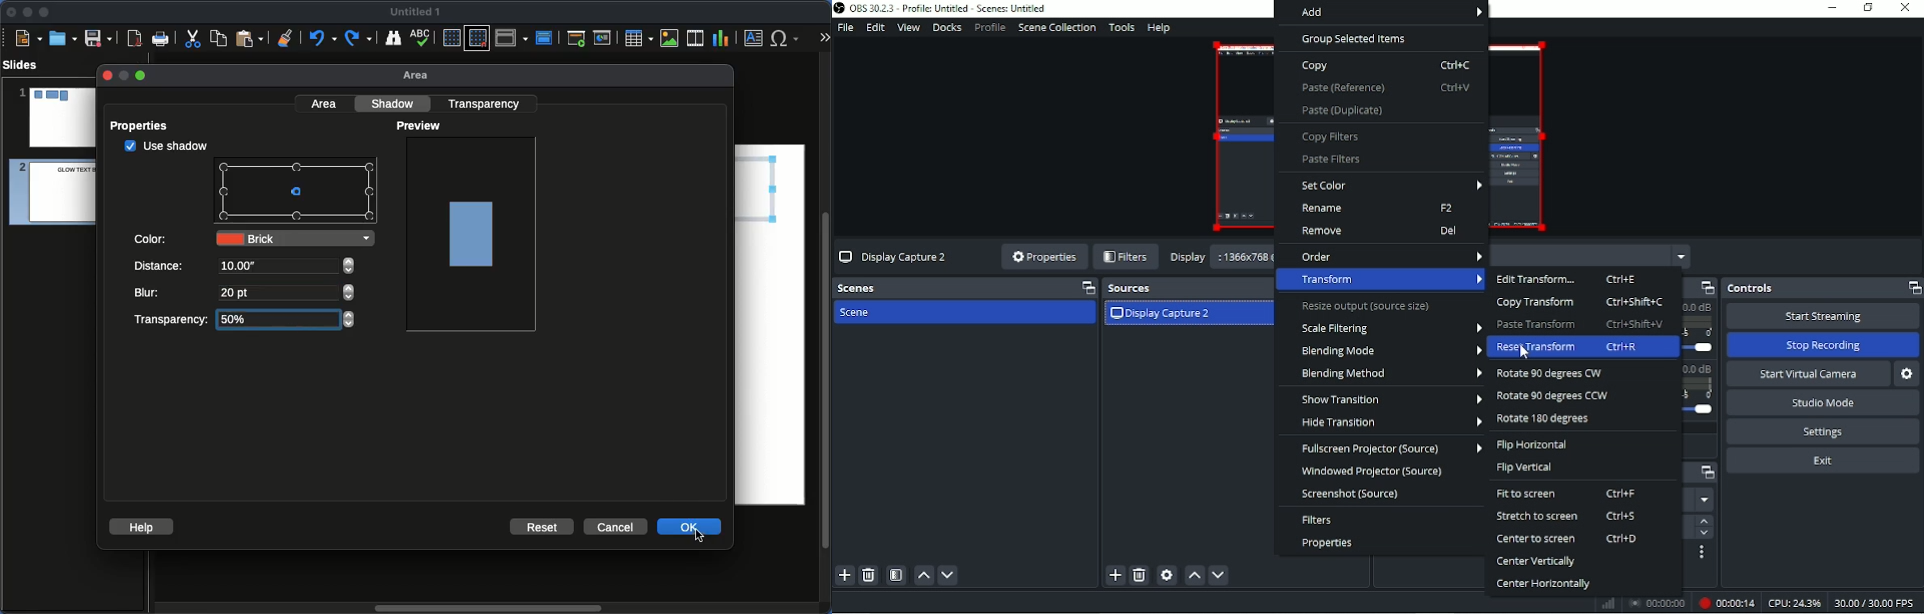  Describe the element at coordinates (349, 292) in the screenshot. I see `adjust` at that location.